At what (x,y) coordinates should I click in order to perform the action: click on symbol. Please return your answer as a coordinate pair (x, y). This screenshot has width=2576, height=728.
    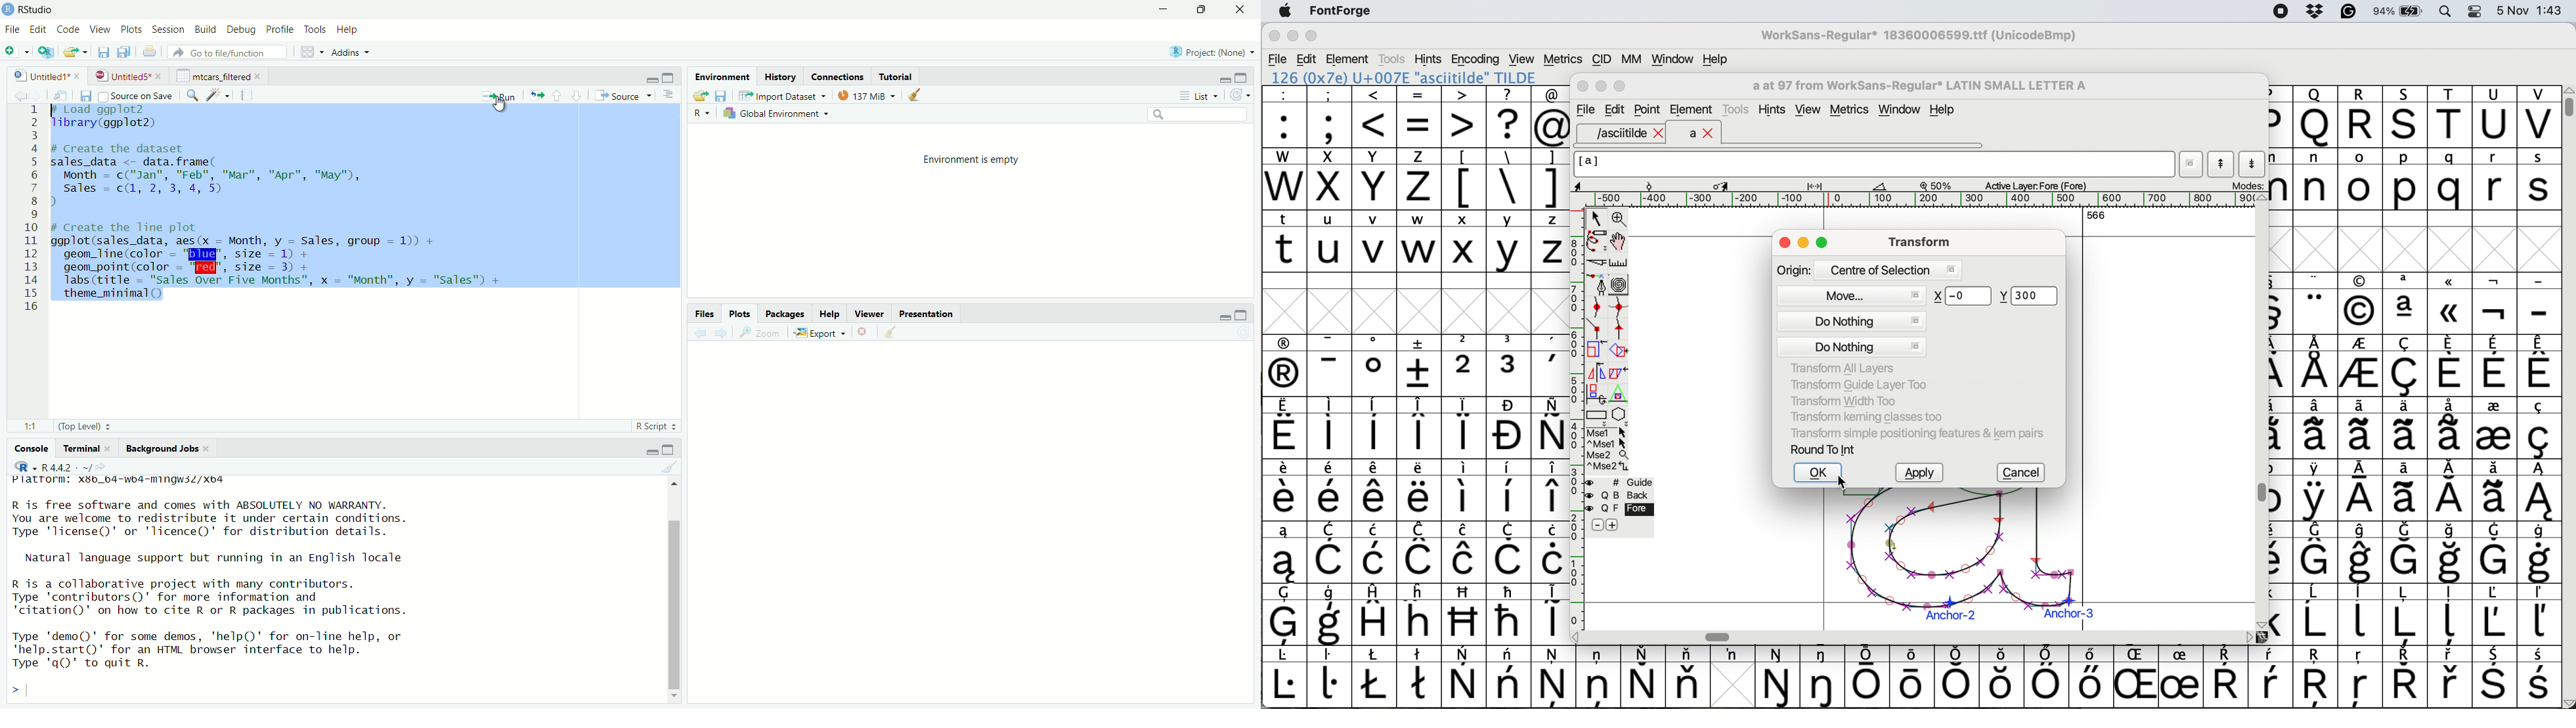
    Looking at the image, I should click on (1285, 614).